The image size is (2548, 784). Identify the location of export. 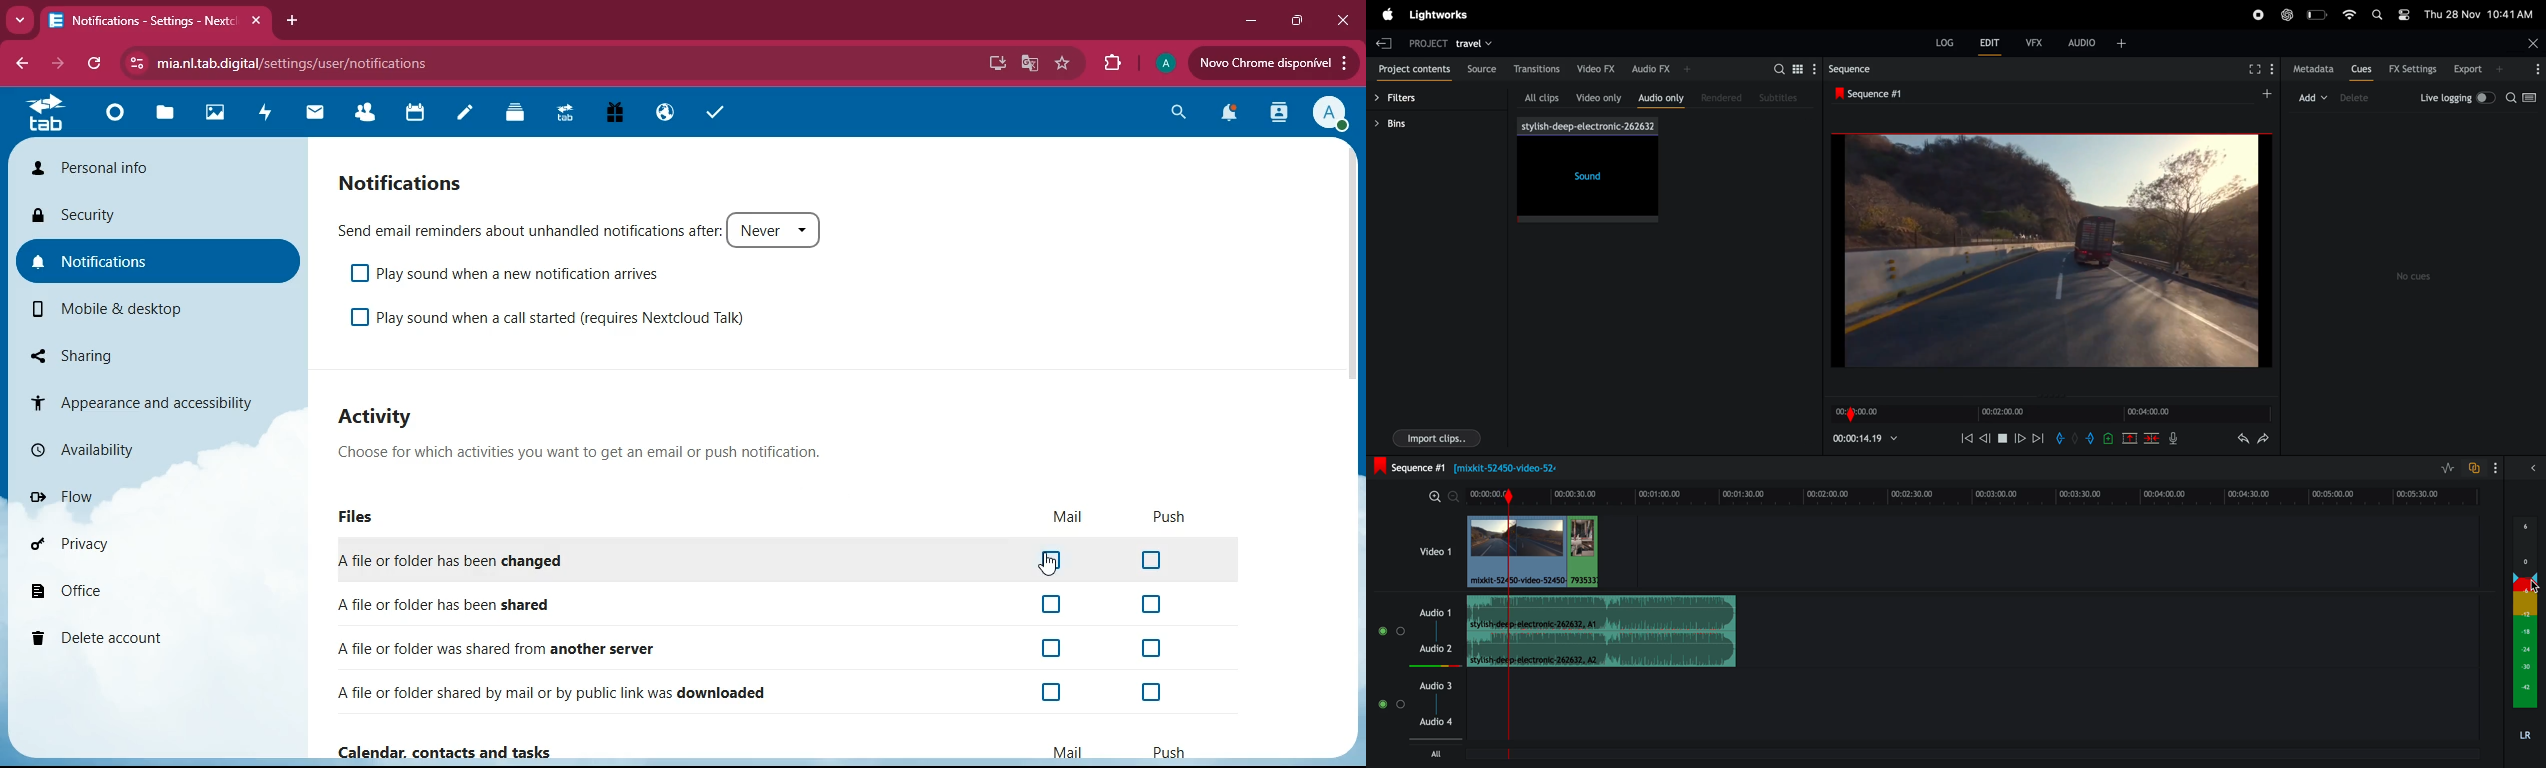
(2479, 69).